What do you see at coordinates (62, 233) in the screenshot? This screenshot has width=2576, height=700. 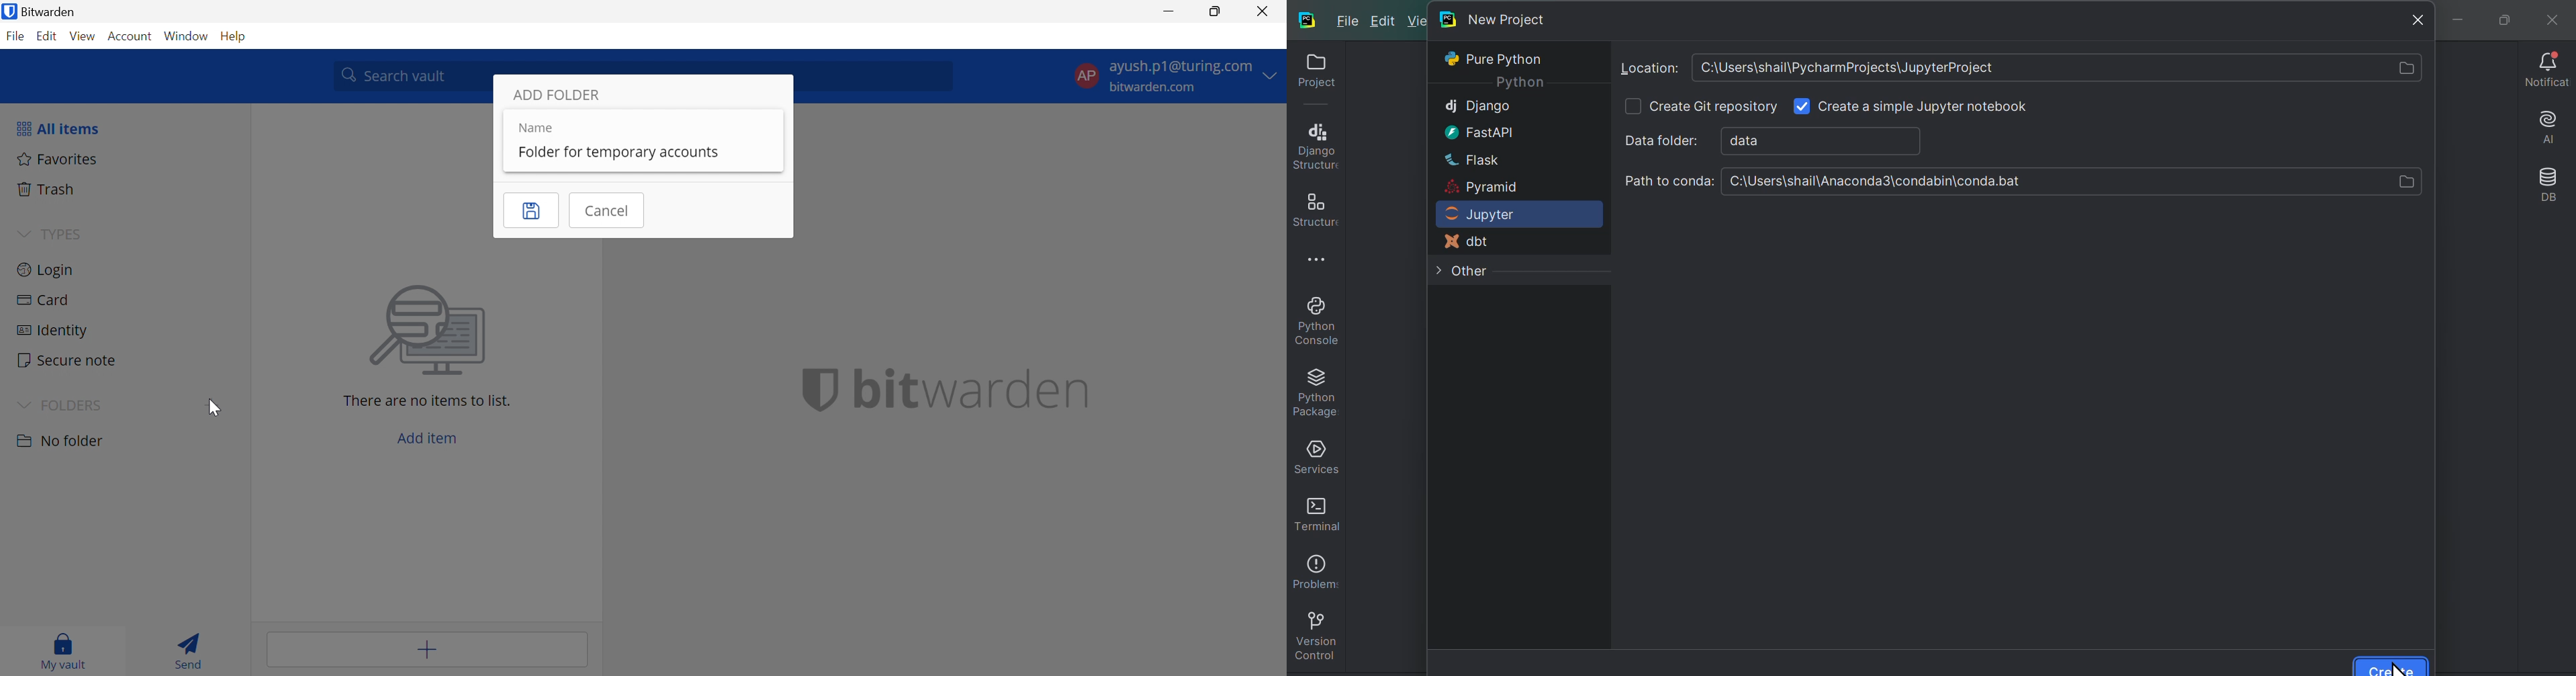 I see `TYPES` at bounding box center [62, 233].